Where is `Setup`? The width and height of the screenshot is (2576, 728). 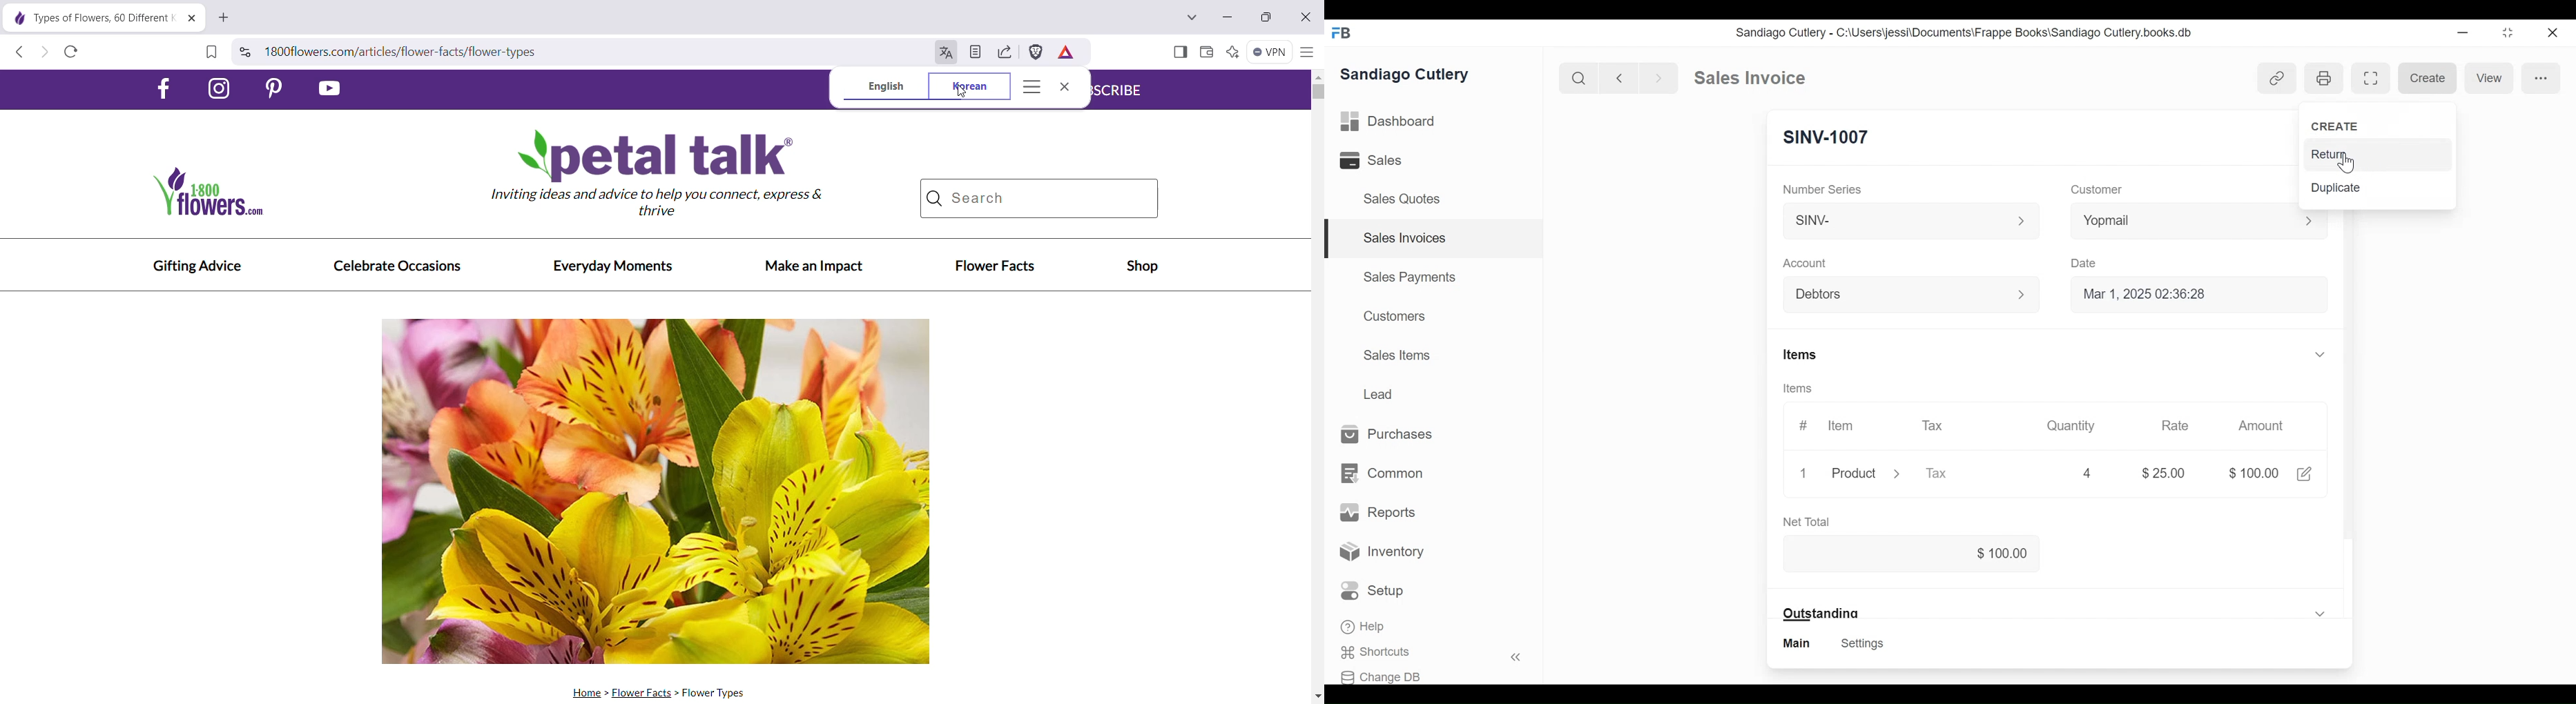 Setup is located at coordinates (1373, 591).